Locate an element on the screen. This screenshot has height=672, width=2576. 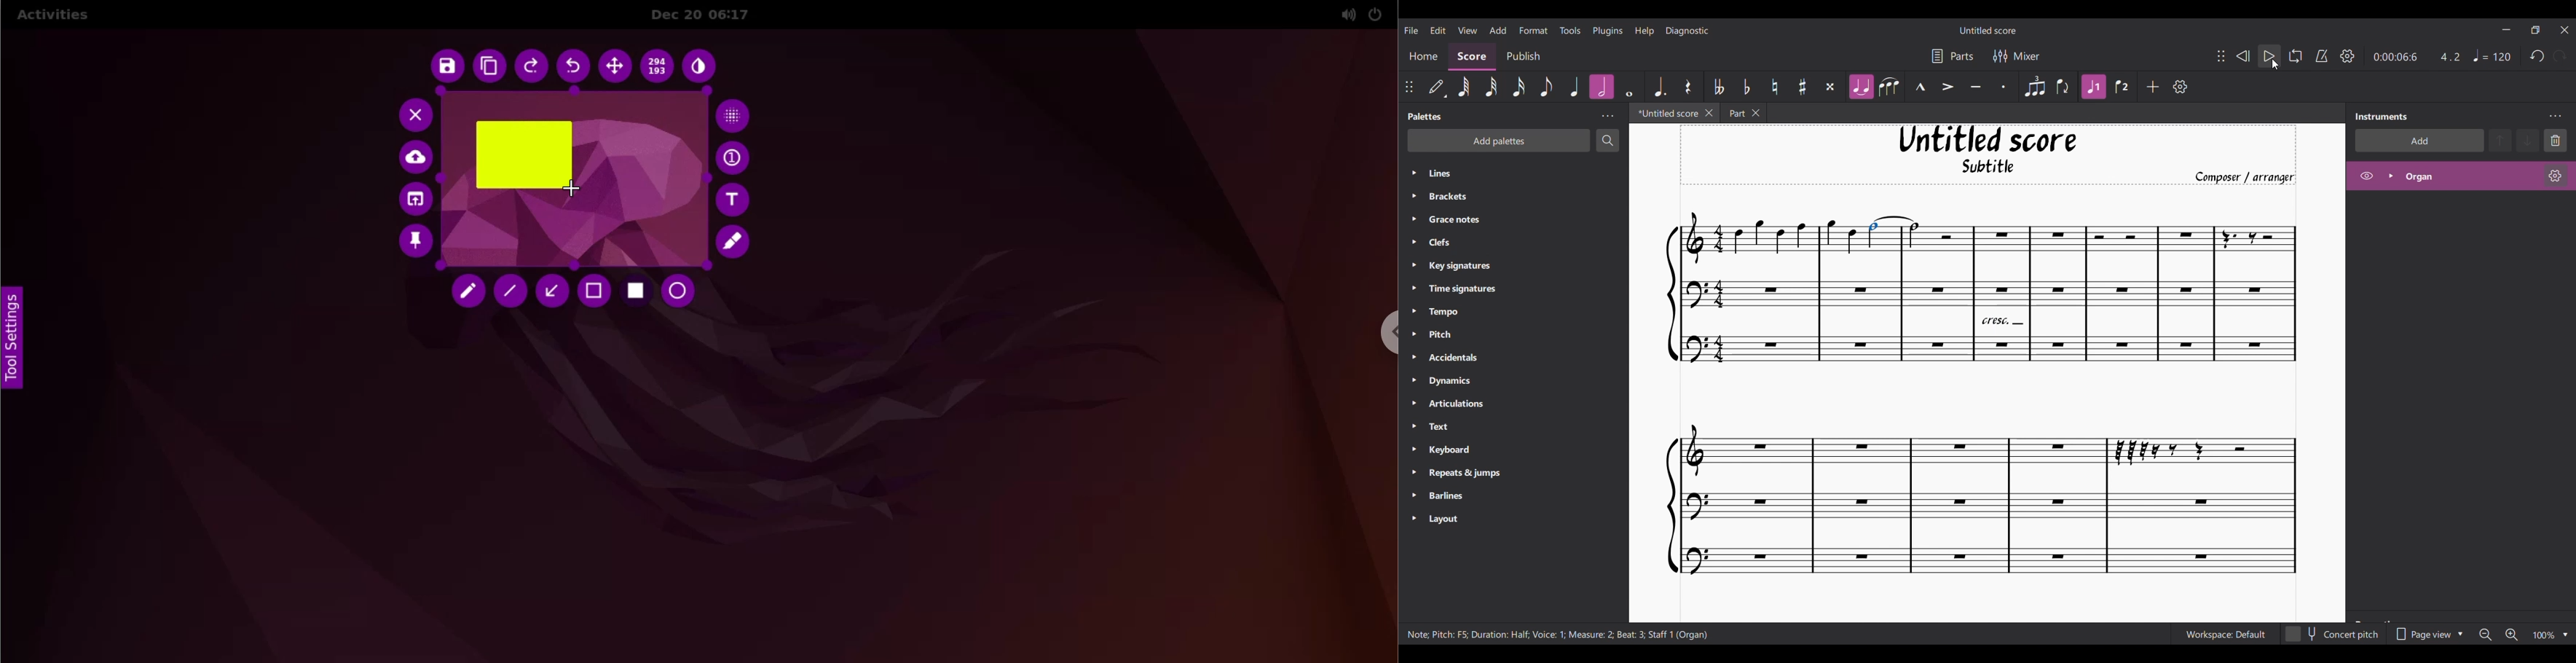
Tie is located at coordinates (1861, 87).